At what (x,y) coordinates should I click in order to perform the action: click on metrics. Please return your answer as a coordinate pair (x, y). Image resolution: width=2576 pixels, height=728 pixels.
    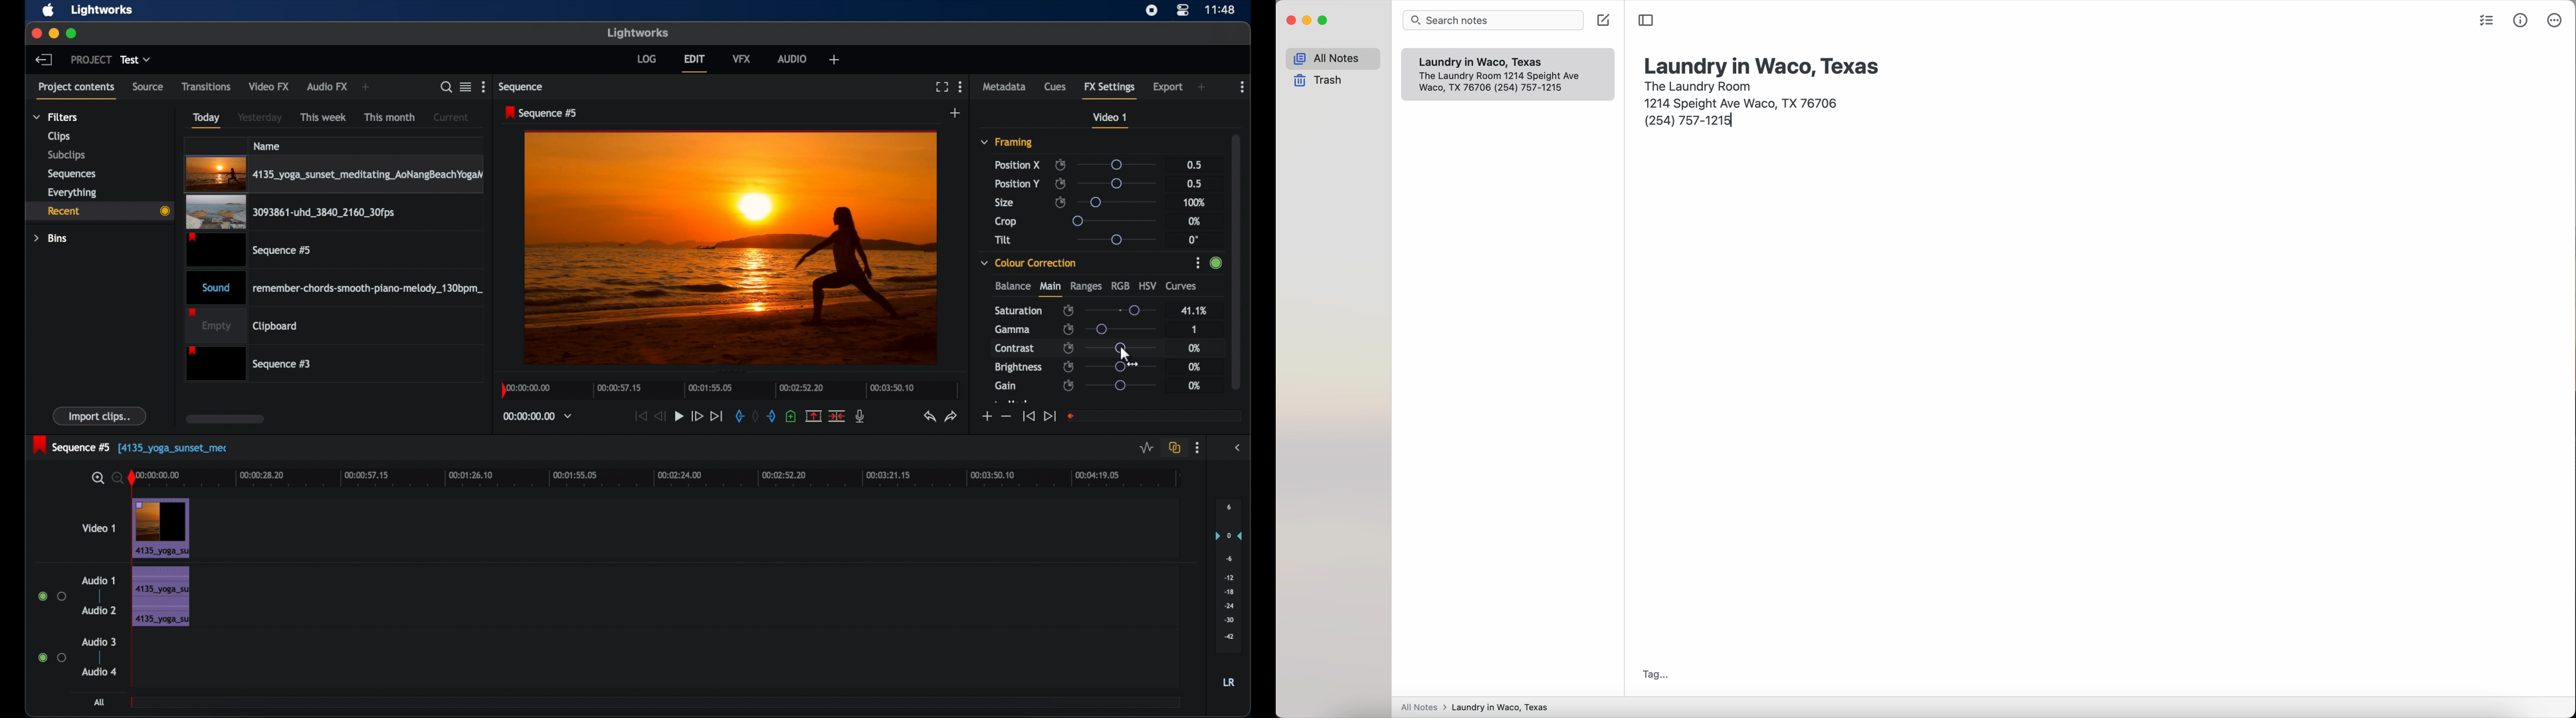
    Looking at the image, I should click on (2522, 19).